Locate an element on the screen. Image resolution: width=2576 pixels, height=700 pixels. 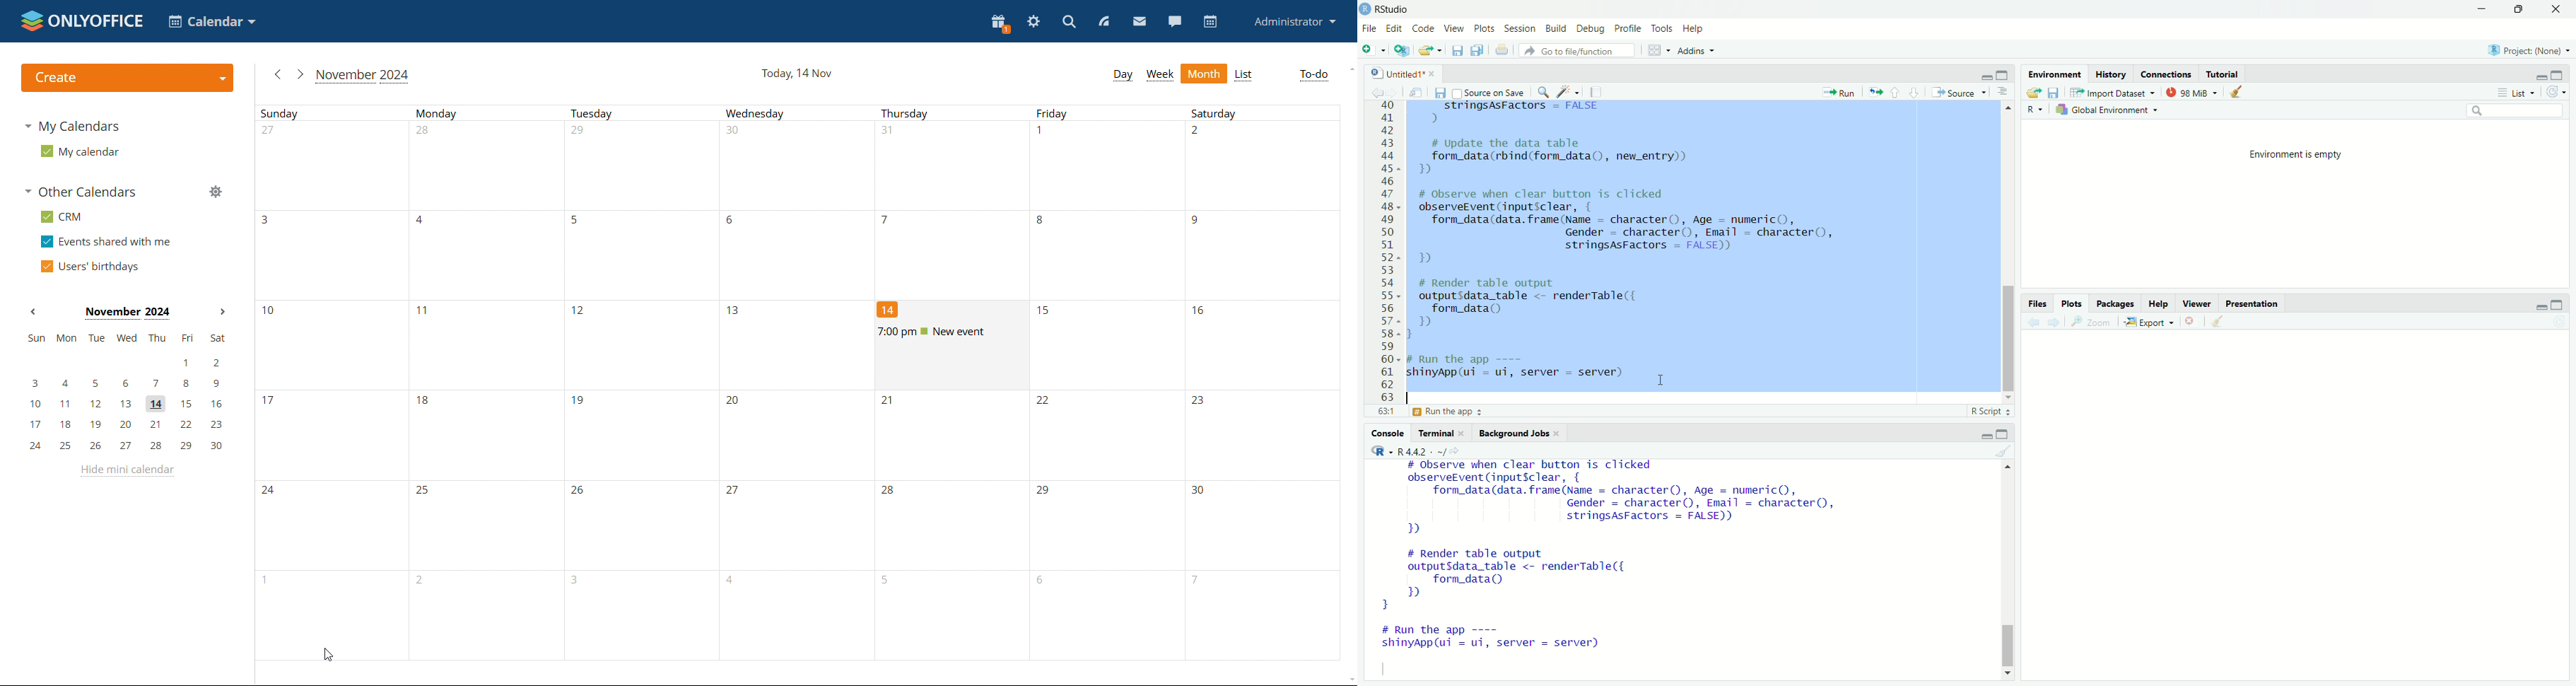
minimize is located at coordinates (2536, 303).